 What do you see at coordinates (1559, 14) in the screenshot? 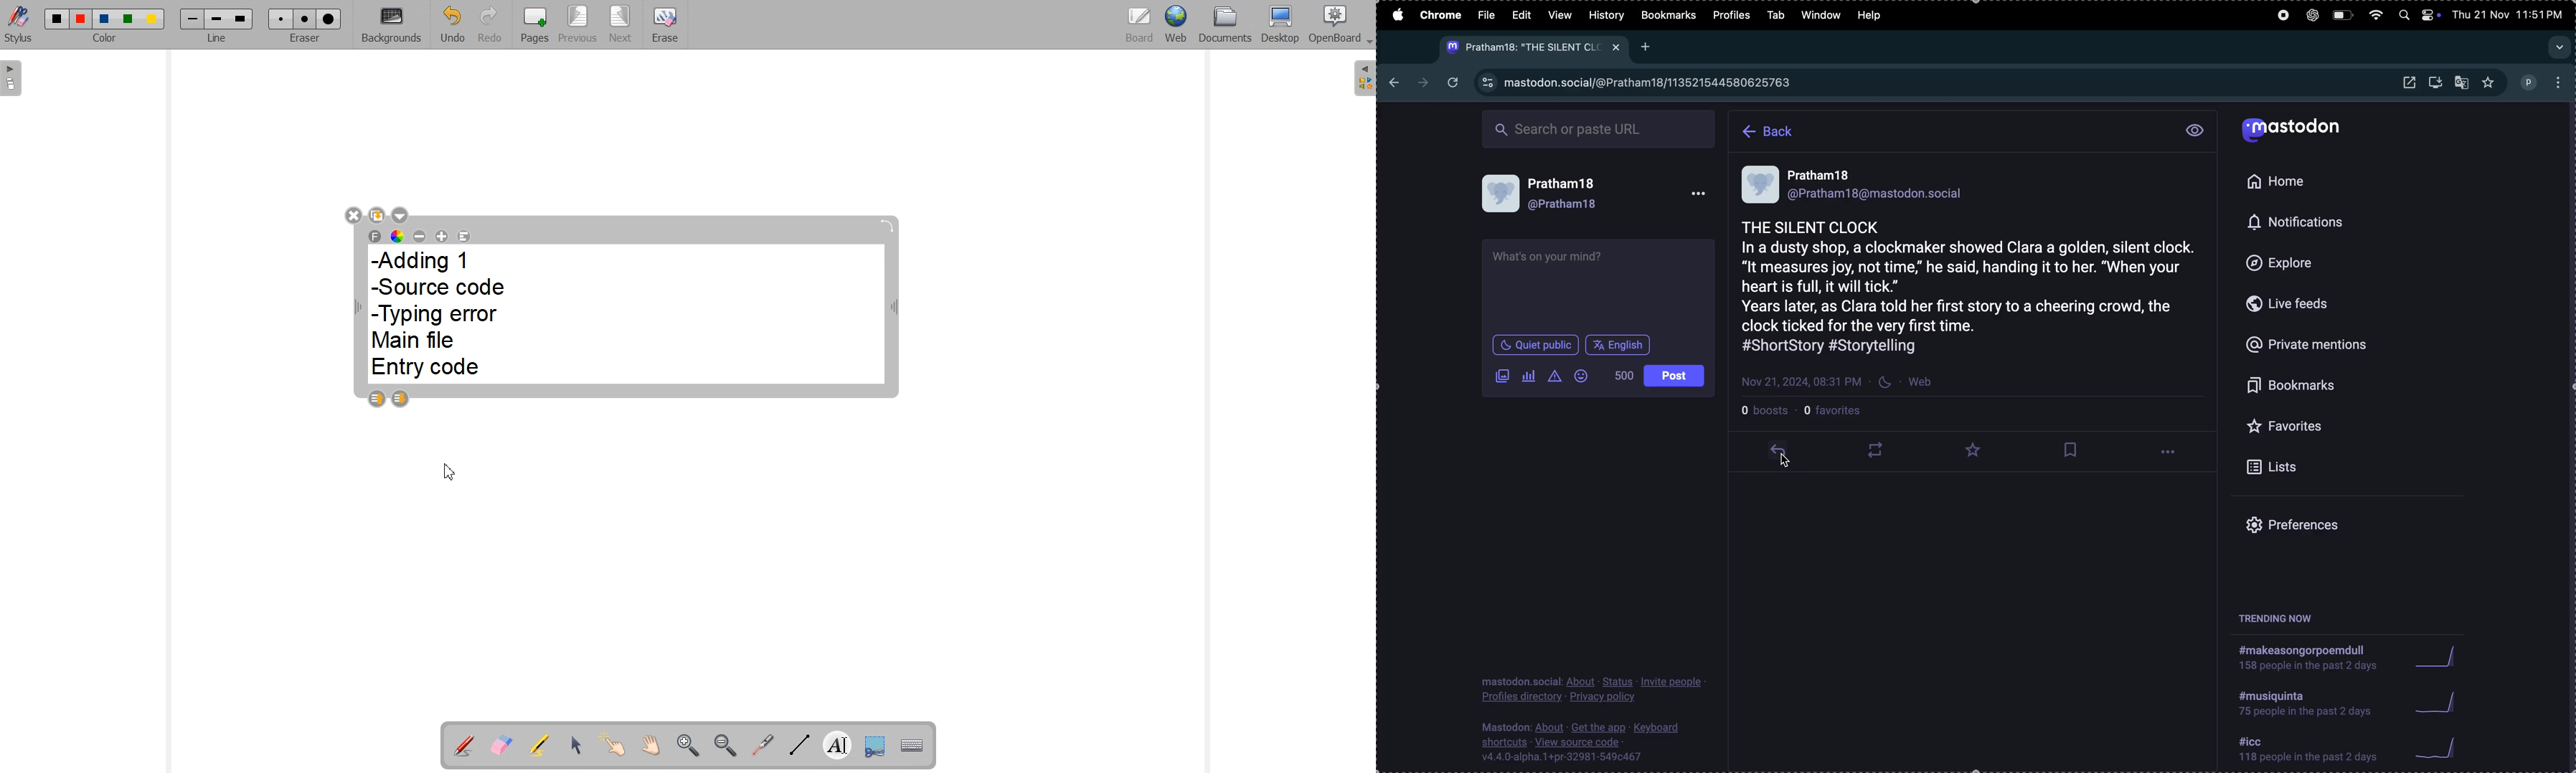
I see `view` at bounding box center [1559, 14].